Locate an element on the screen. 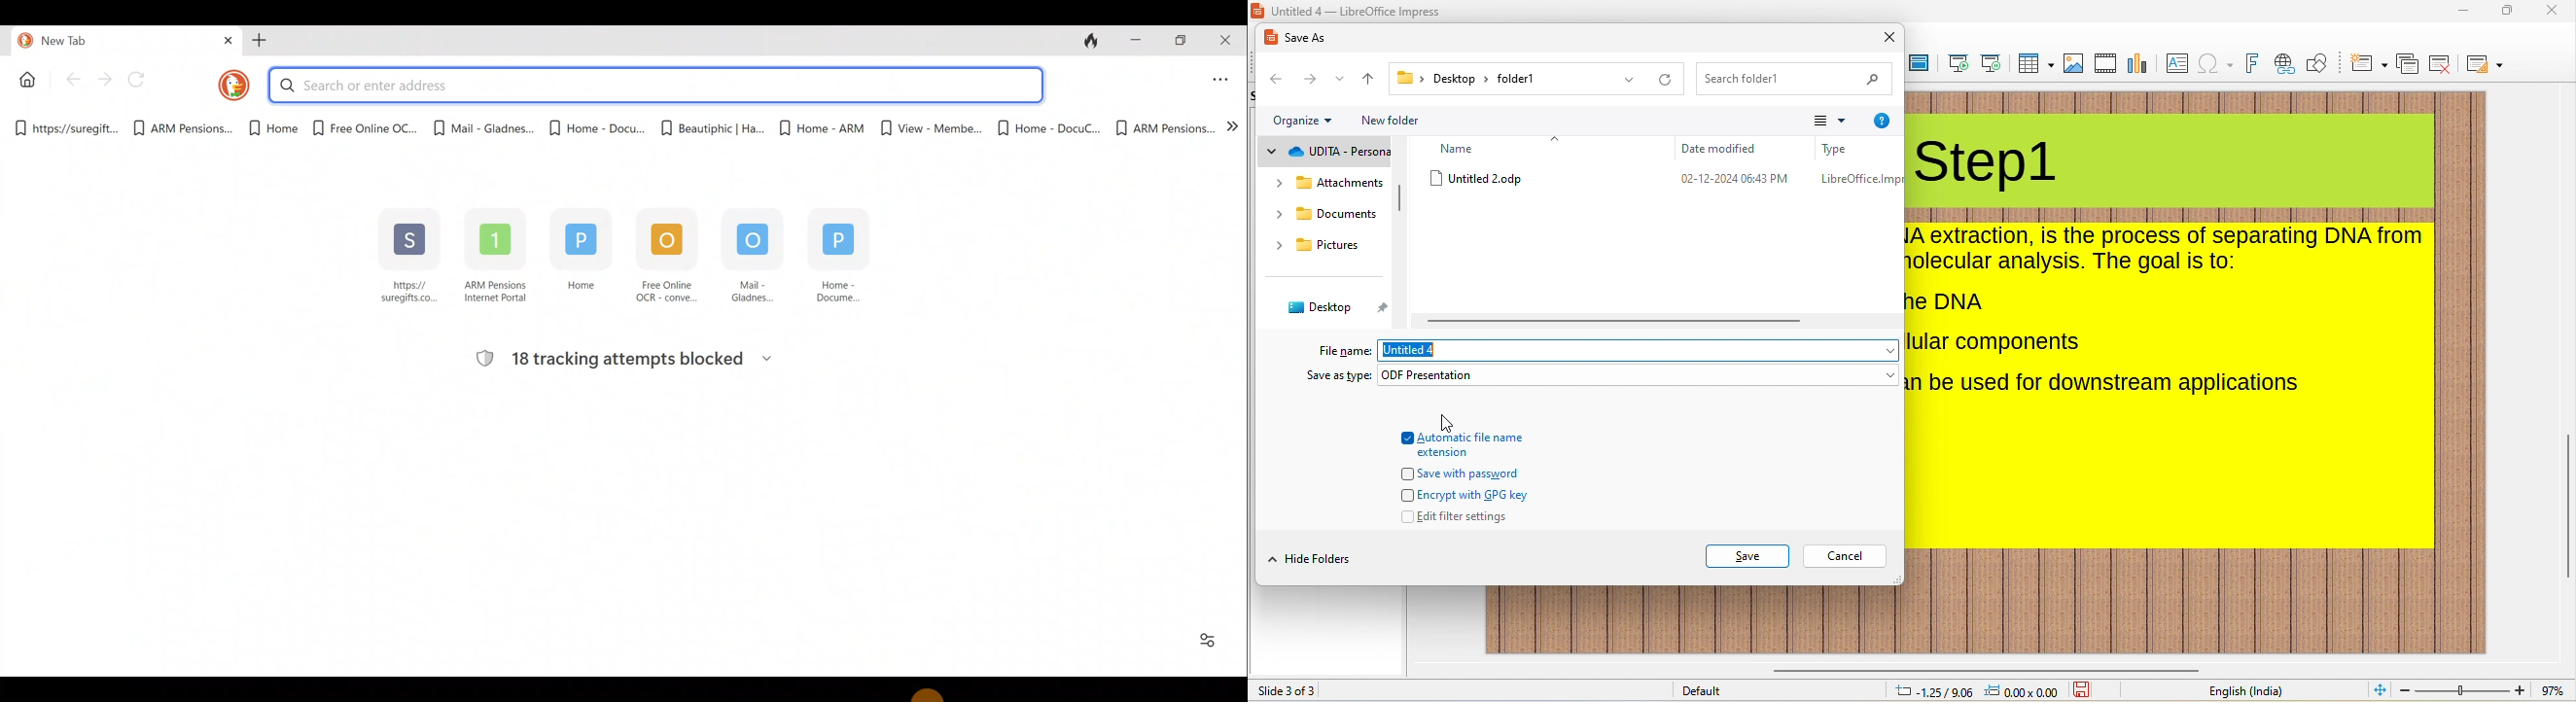 This screenshot has height=728, width=2576. date modified is located at coordinates (1738, 181).